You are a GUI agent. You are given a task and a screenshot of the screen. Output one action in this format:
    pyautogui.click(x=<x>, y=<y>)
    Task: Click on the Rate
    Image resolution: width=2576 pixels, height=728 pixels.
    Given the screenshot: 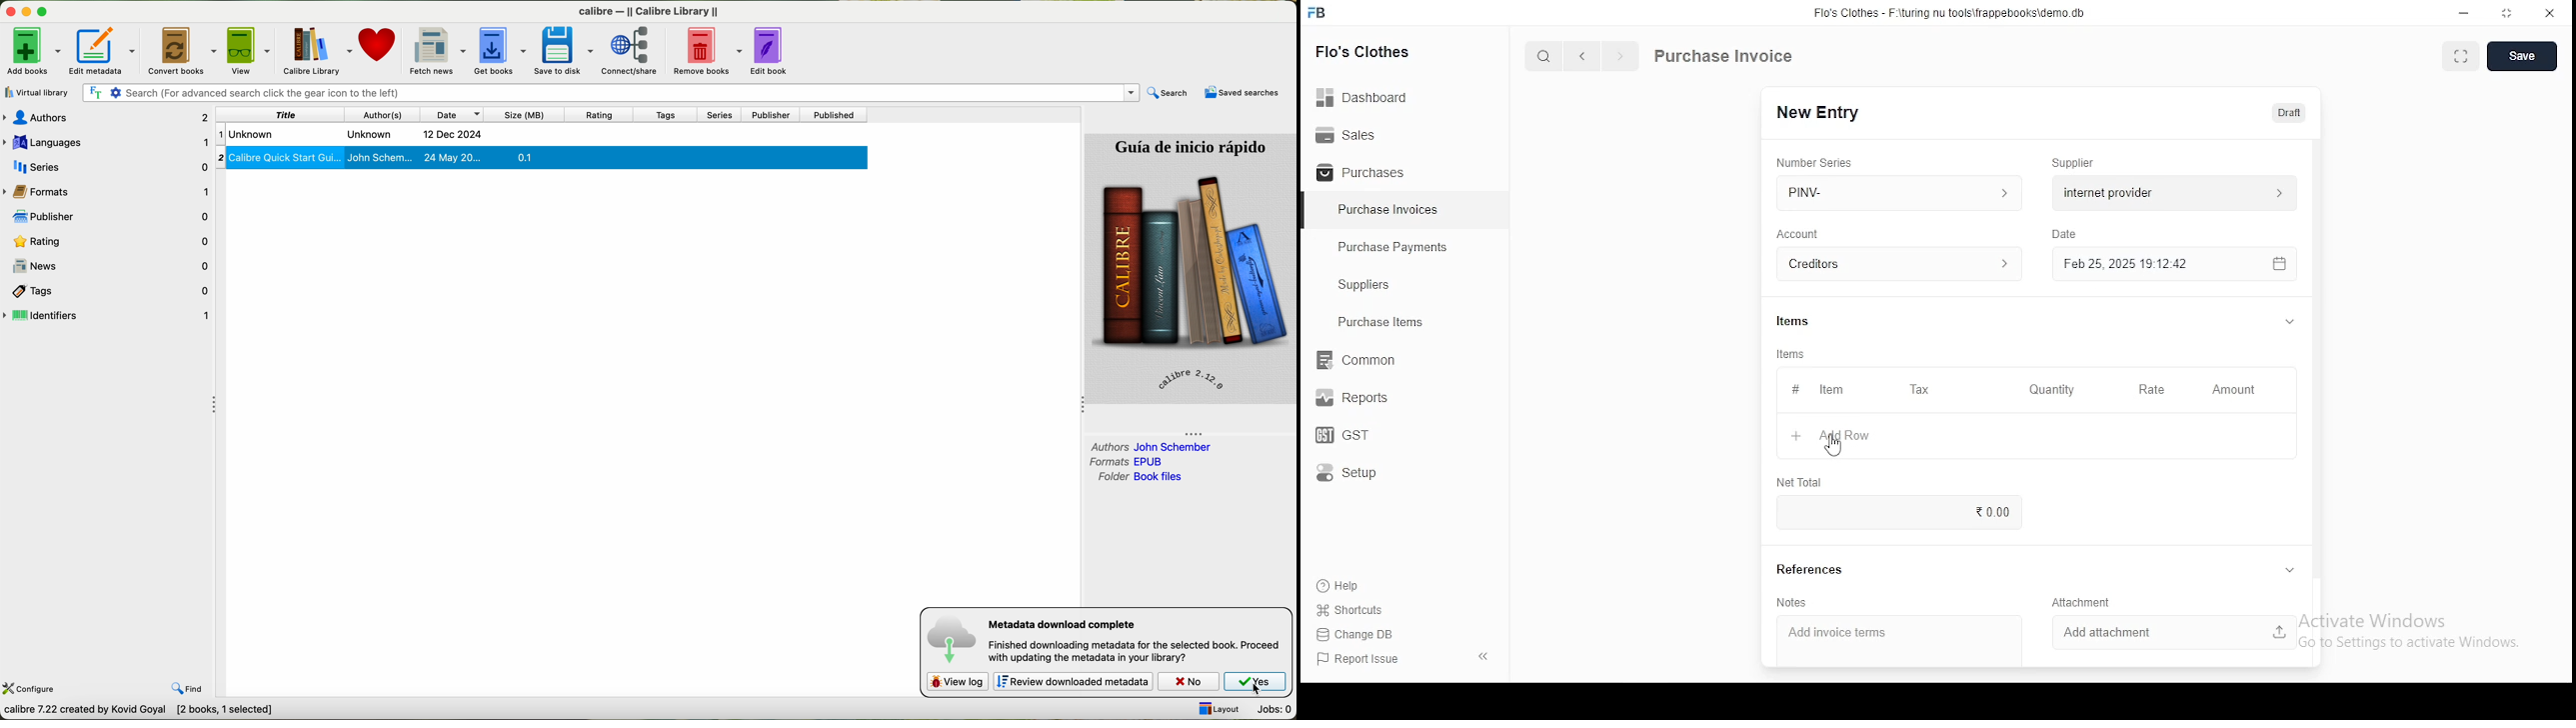 What is the action you would take?
    pyautogui.click(x=2153, y=389)
    